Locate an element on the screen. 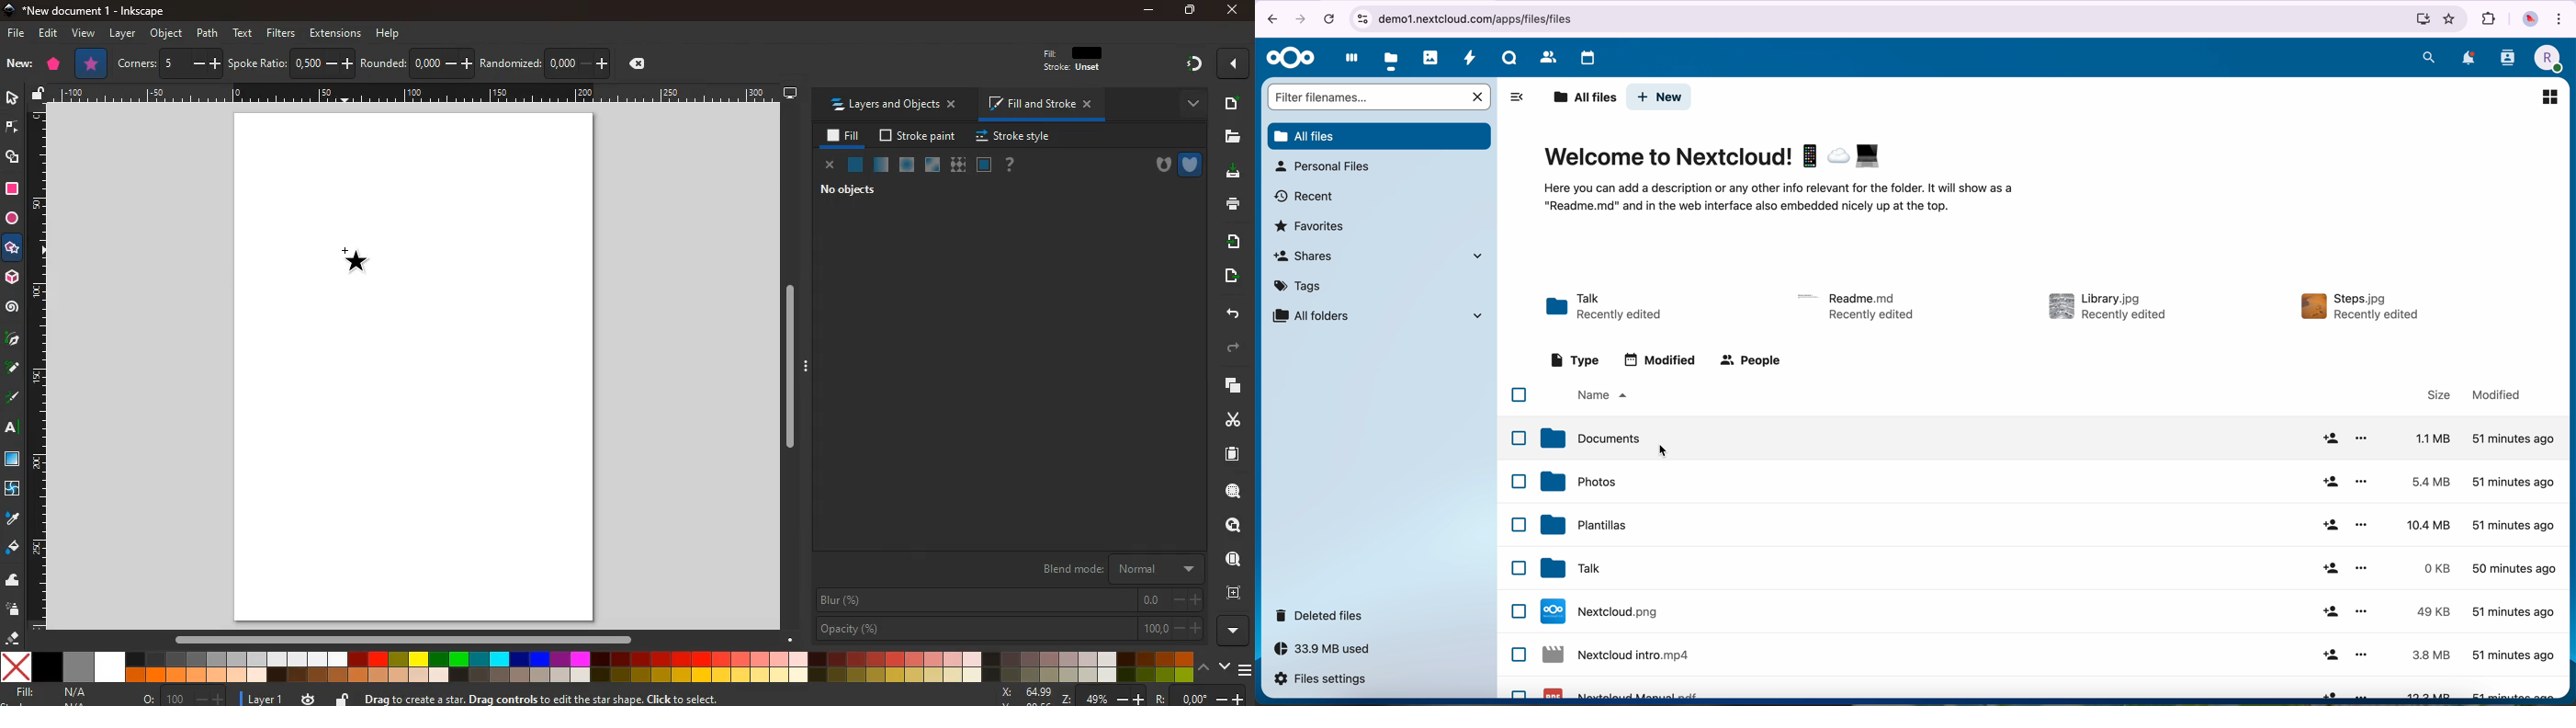 The height and width of the screenshot is (728, 2576). checkbox is located at coordinates (1518, 524).